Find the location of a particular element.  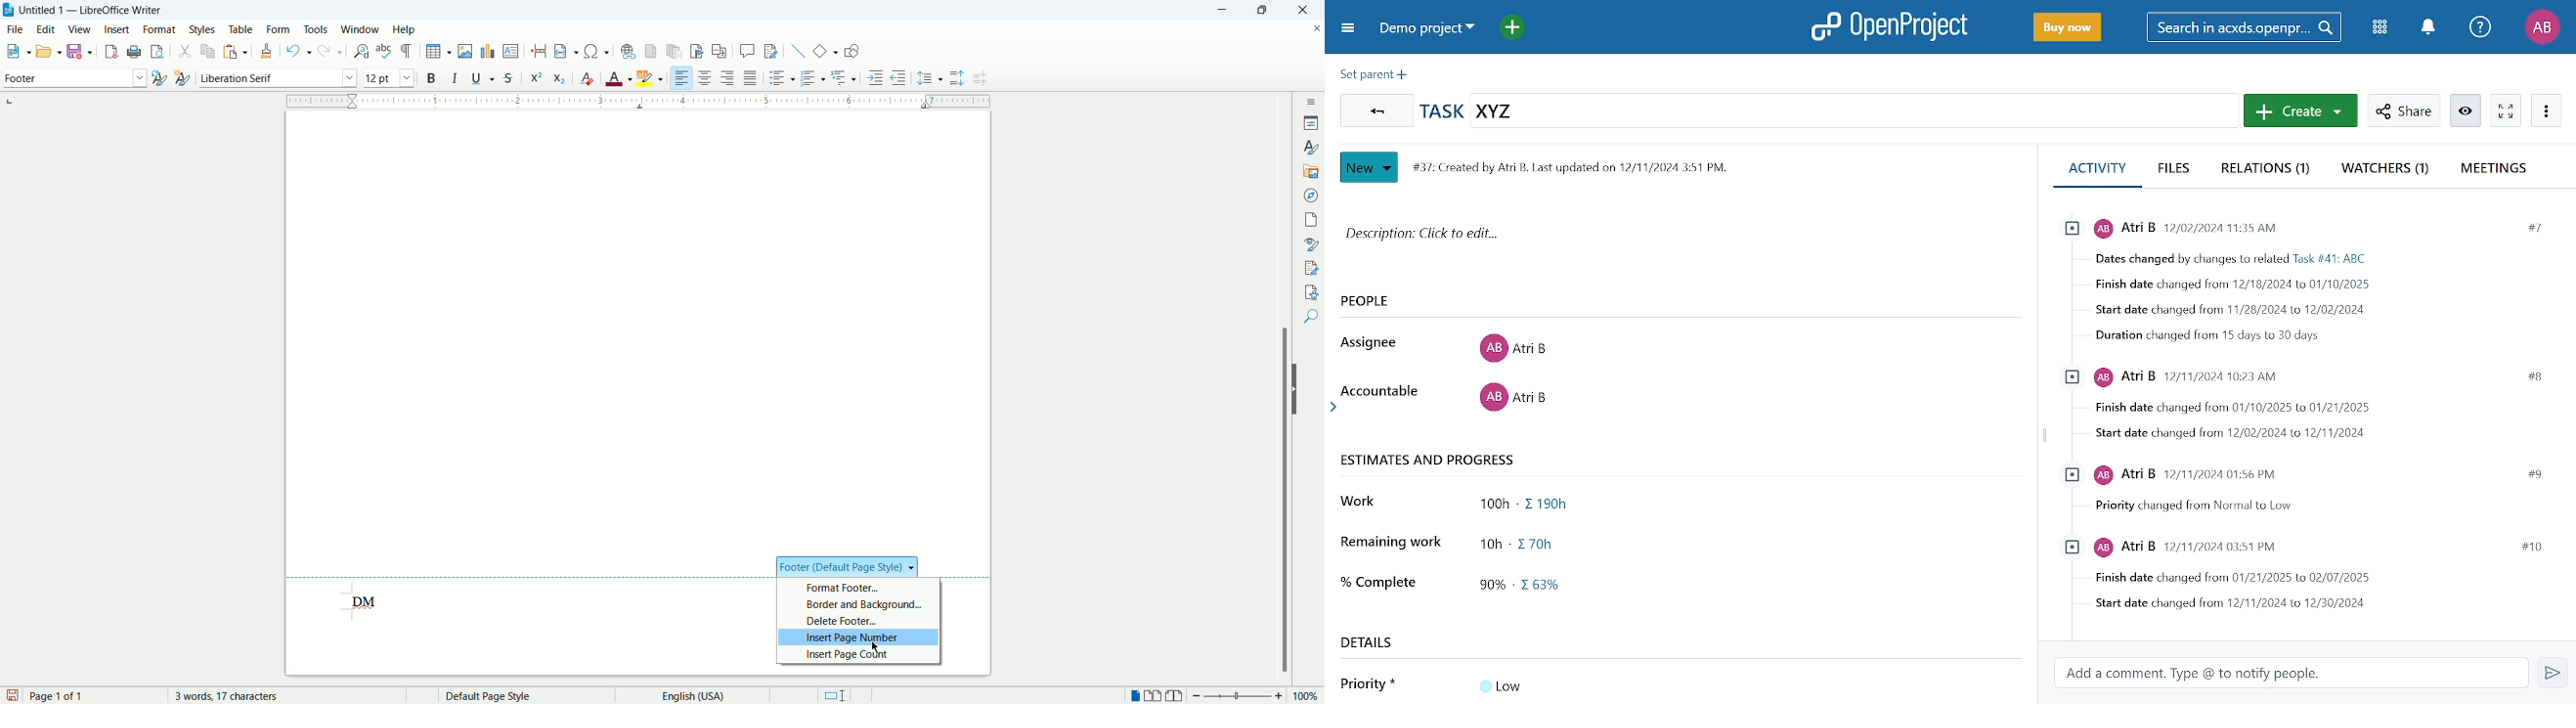

input test data is located at coordinates (370, 601).